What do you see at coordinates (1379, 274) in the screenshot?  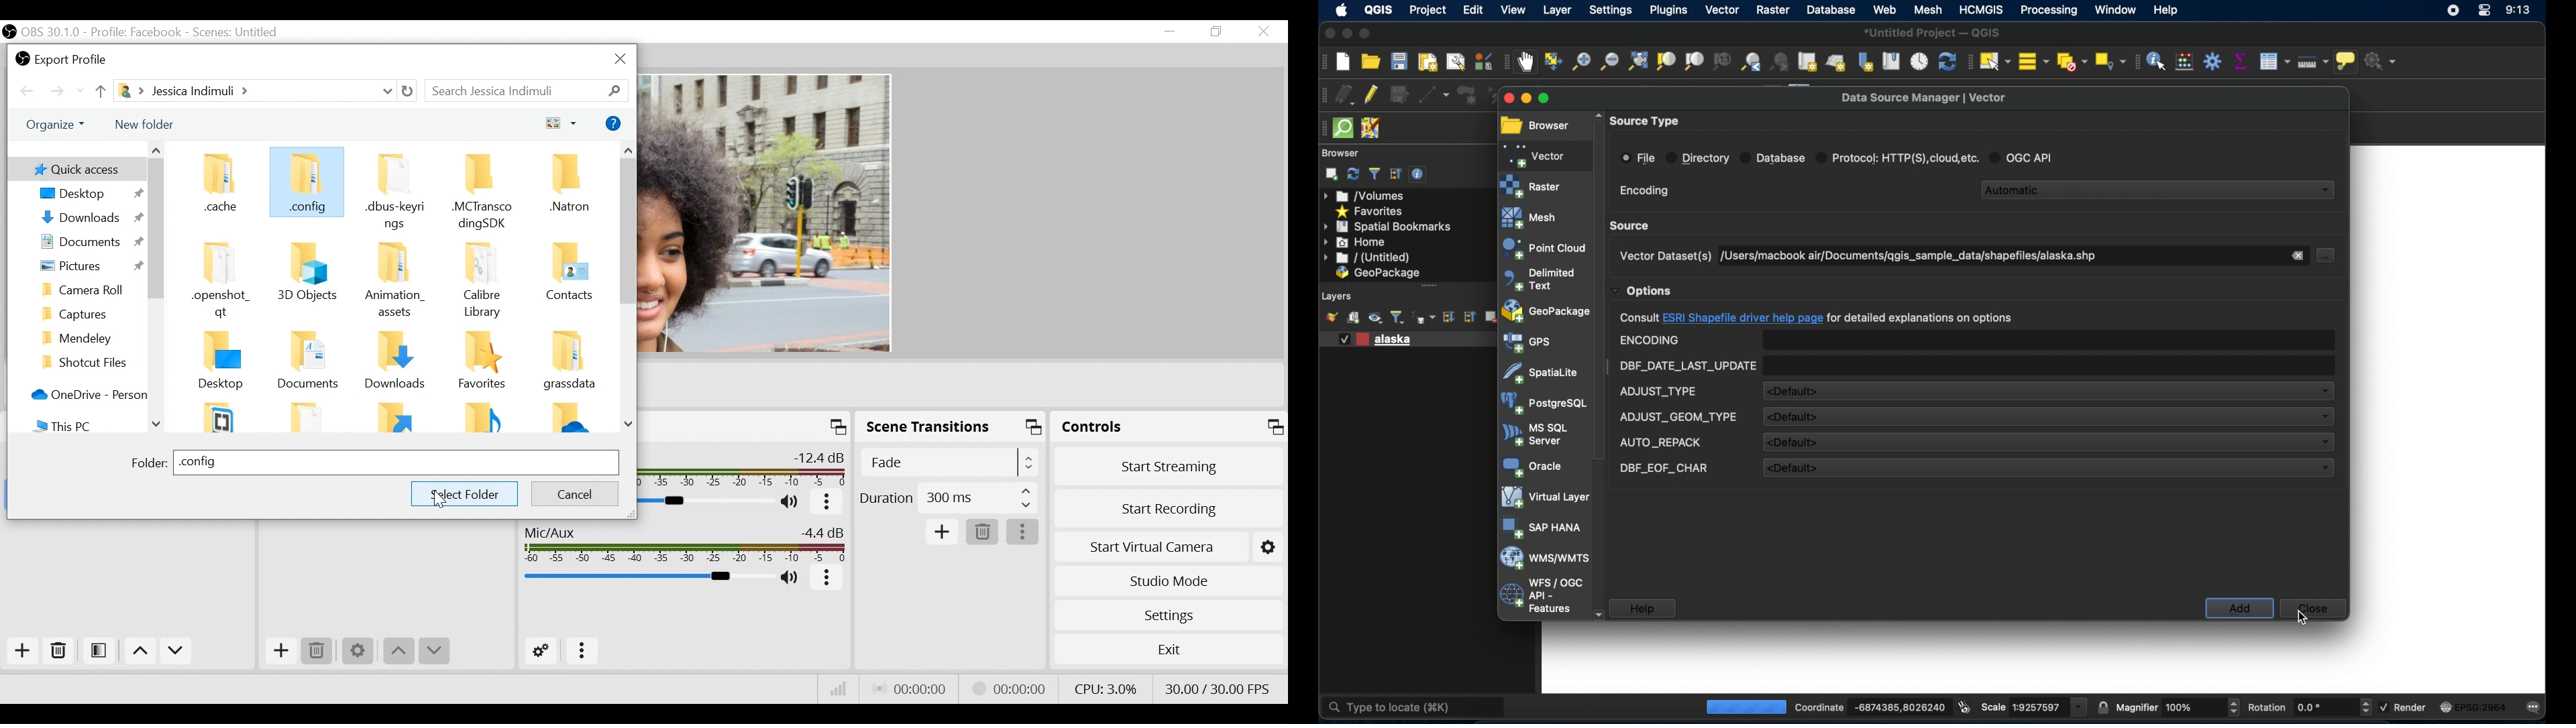 I see `geopackage` at bounding box center [1379, 274].